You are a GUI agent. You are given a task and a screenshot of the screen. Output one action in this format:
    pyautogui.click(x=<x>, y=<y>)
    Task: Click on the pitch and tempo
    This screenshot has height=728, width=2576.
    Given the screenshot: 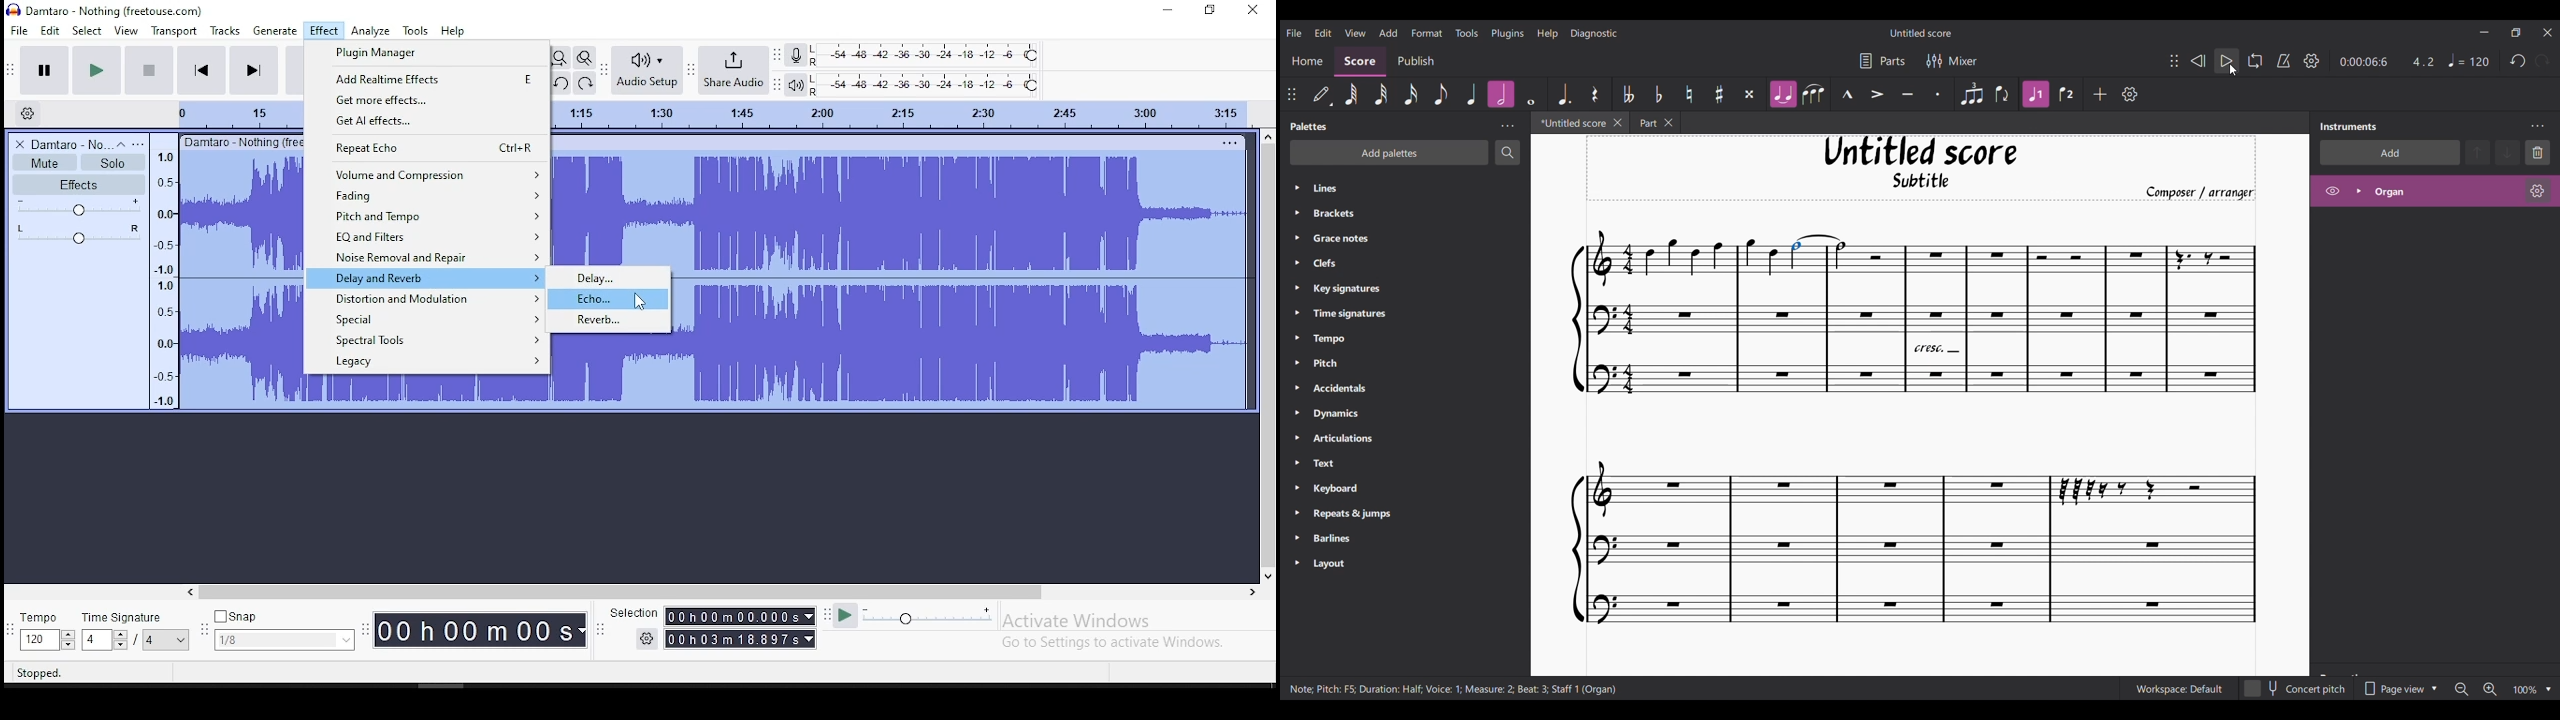 What is the action you would take?
    pyautogui.click(x=426, y=217)
    